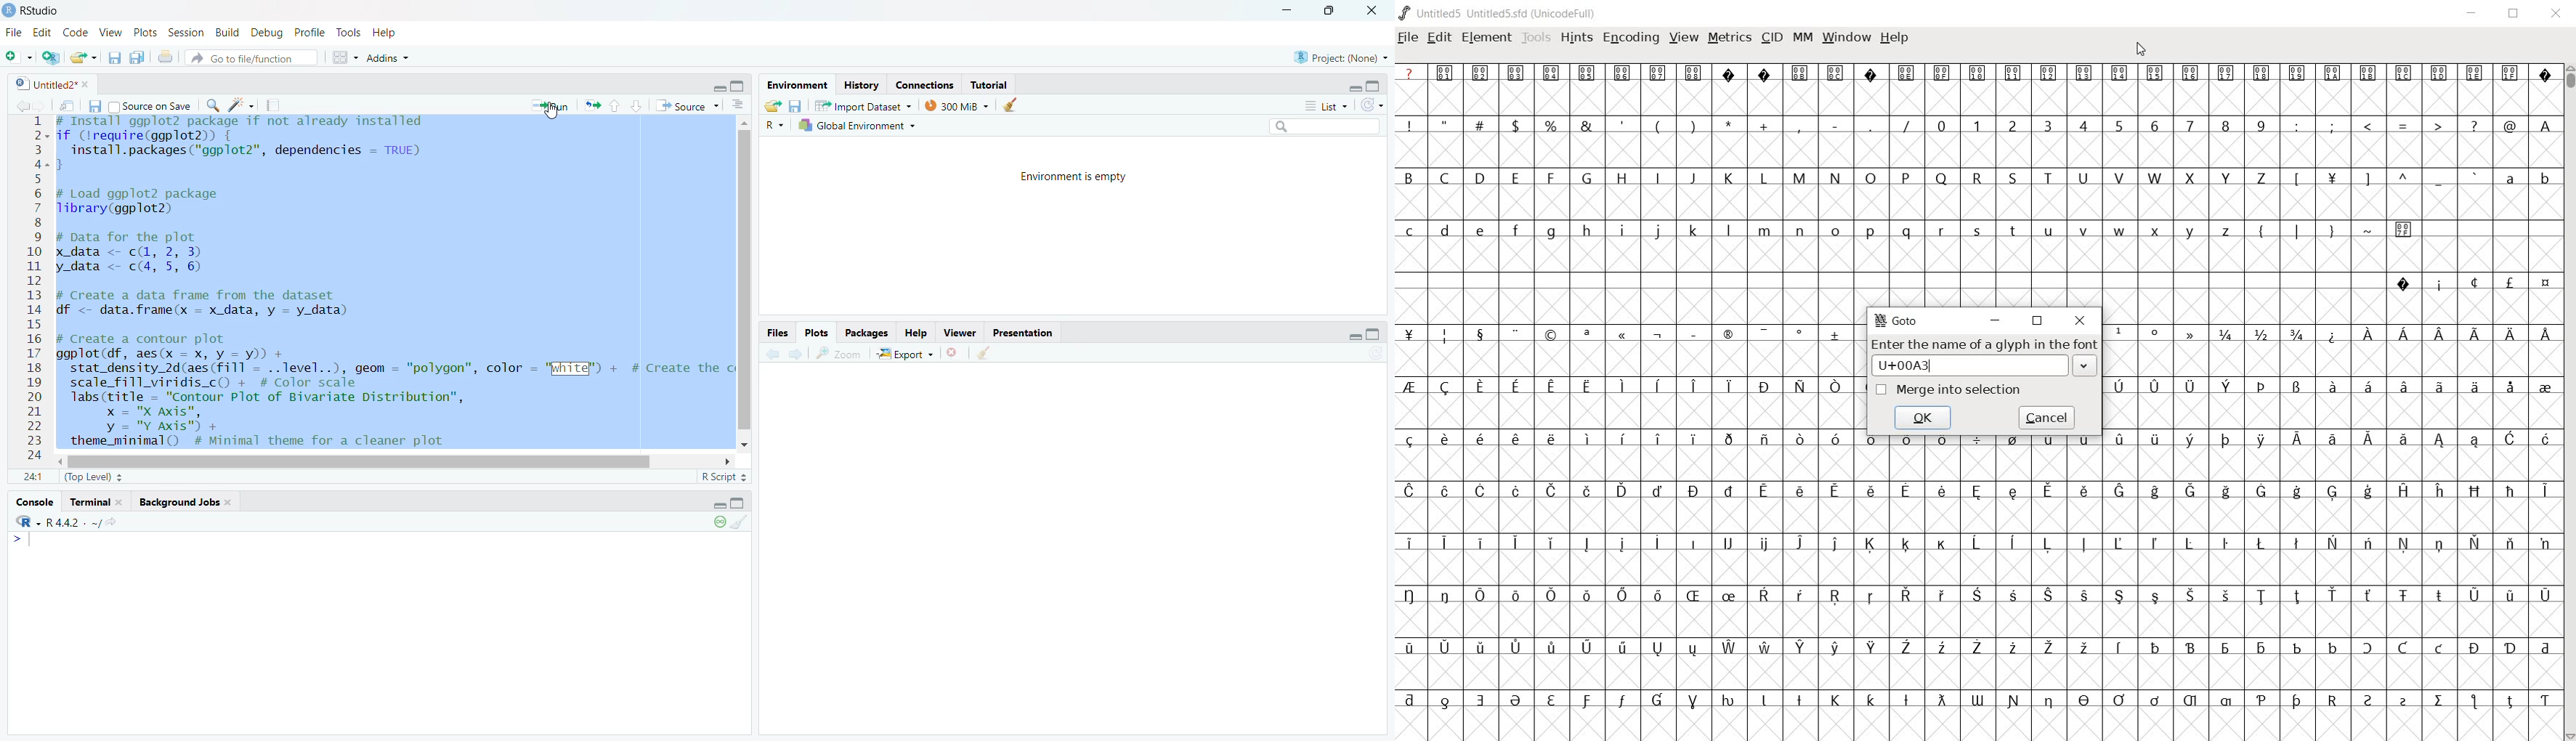  I want to click on Symbol, so click(2510, 595).